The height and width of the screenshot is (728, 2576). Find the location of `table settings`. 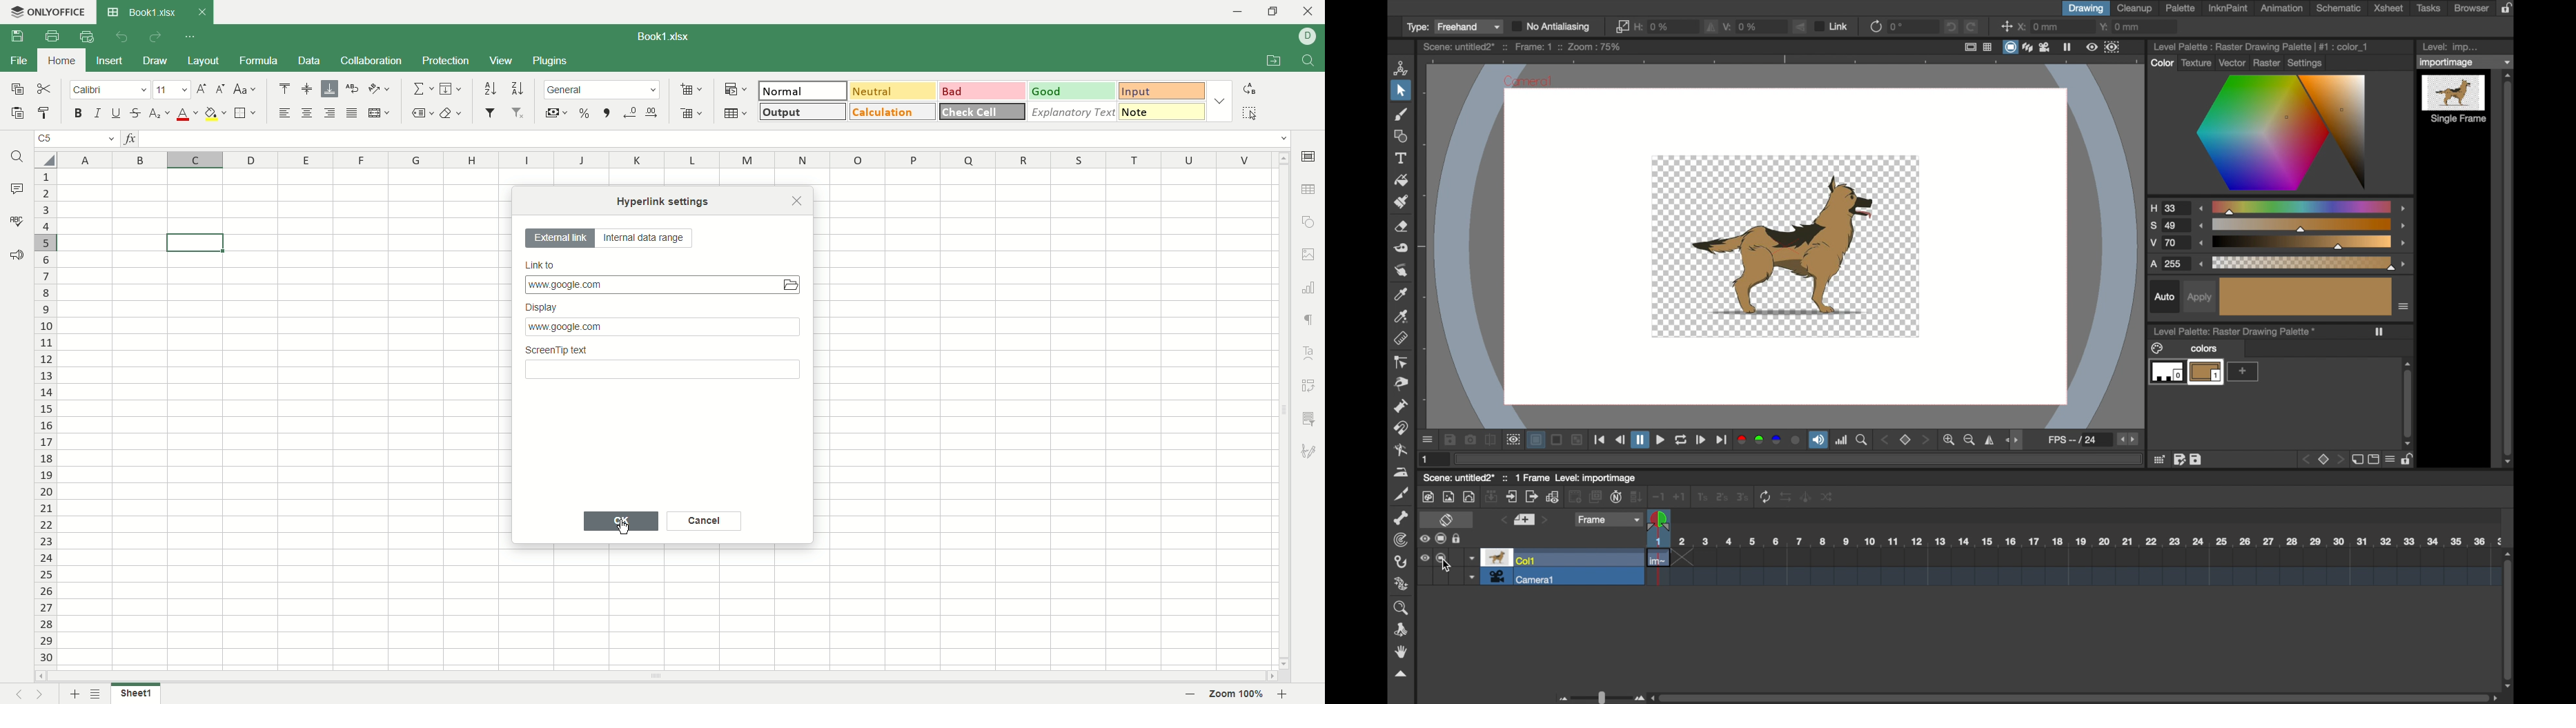

table settings is located at coordinates (1310, 190).